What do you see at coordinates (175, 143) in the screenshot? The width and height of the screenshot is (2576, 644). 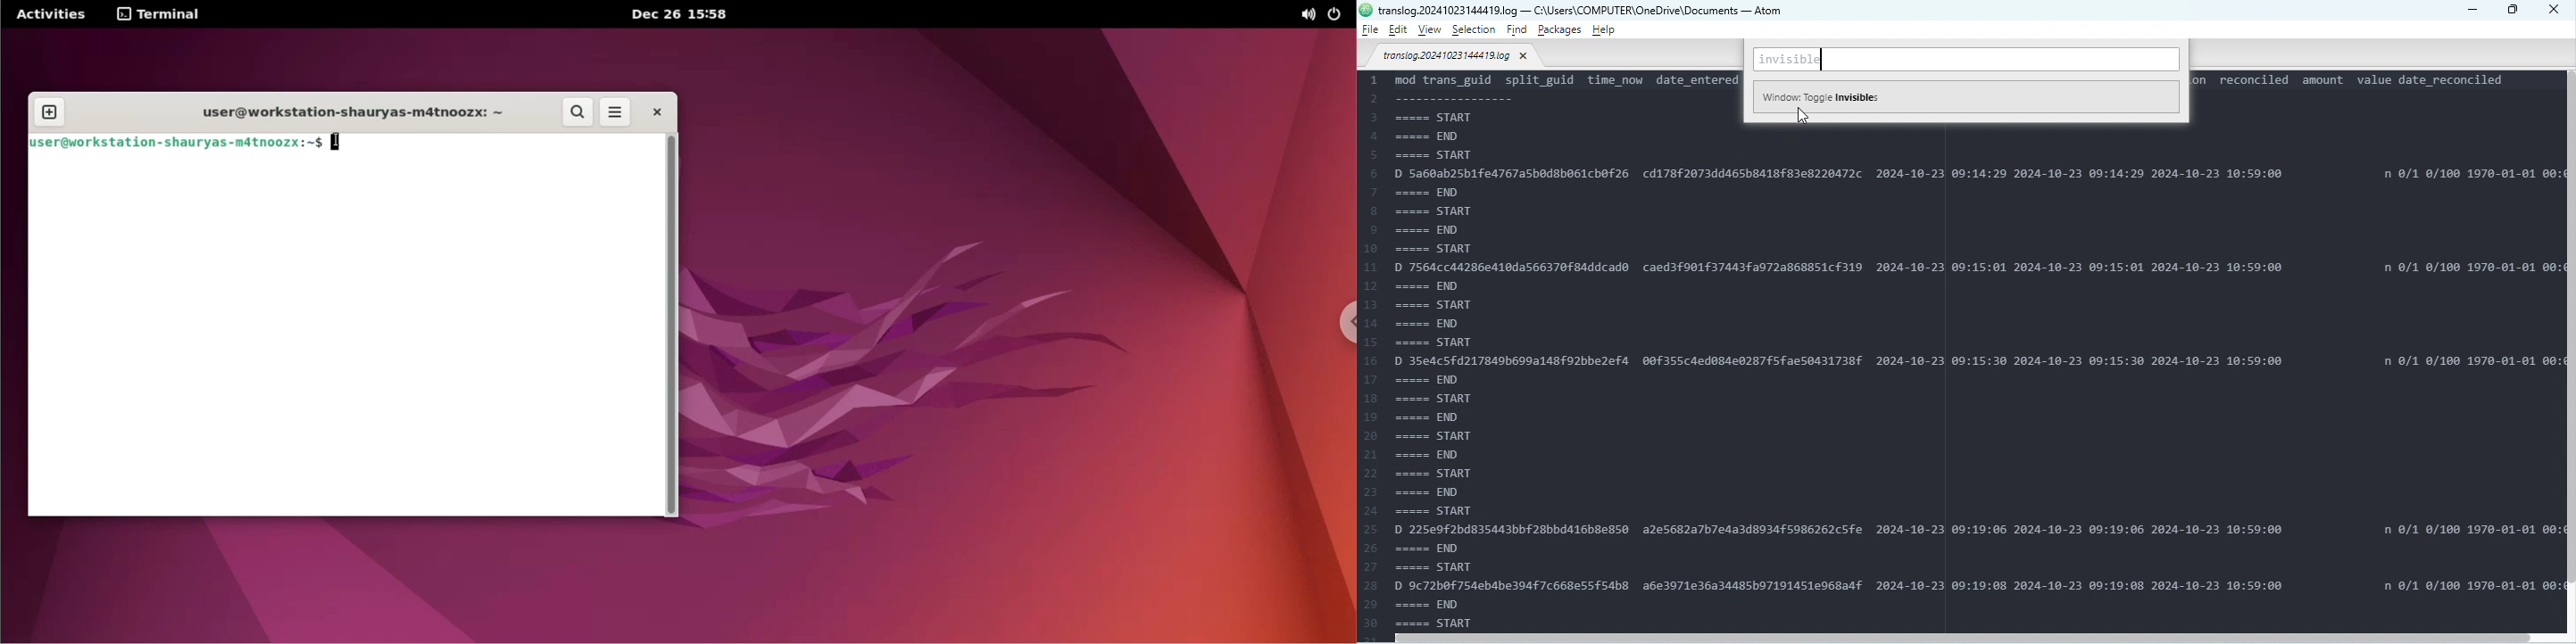 I see `user@workstation-shauryas-m4tnoozx:~$` at bounding box center [175, 143].